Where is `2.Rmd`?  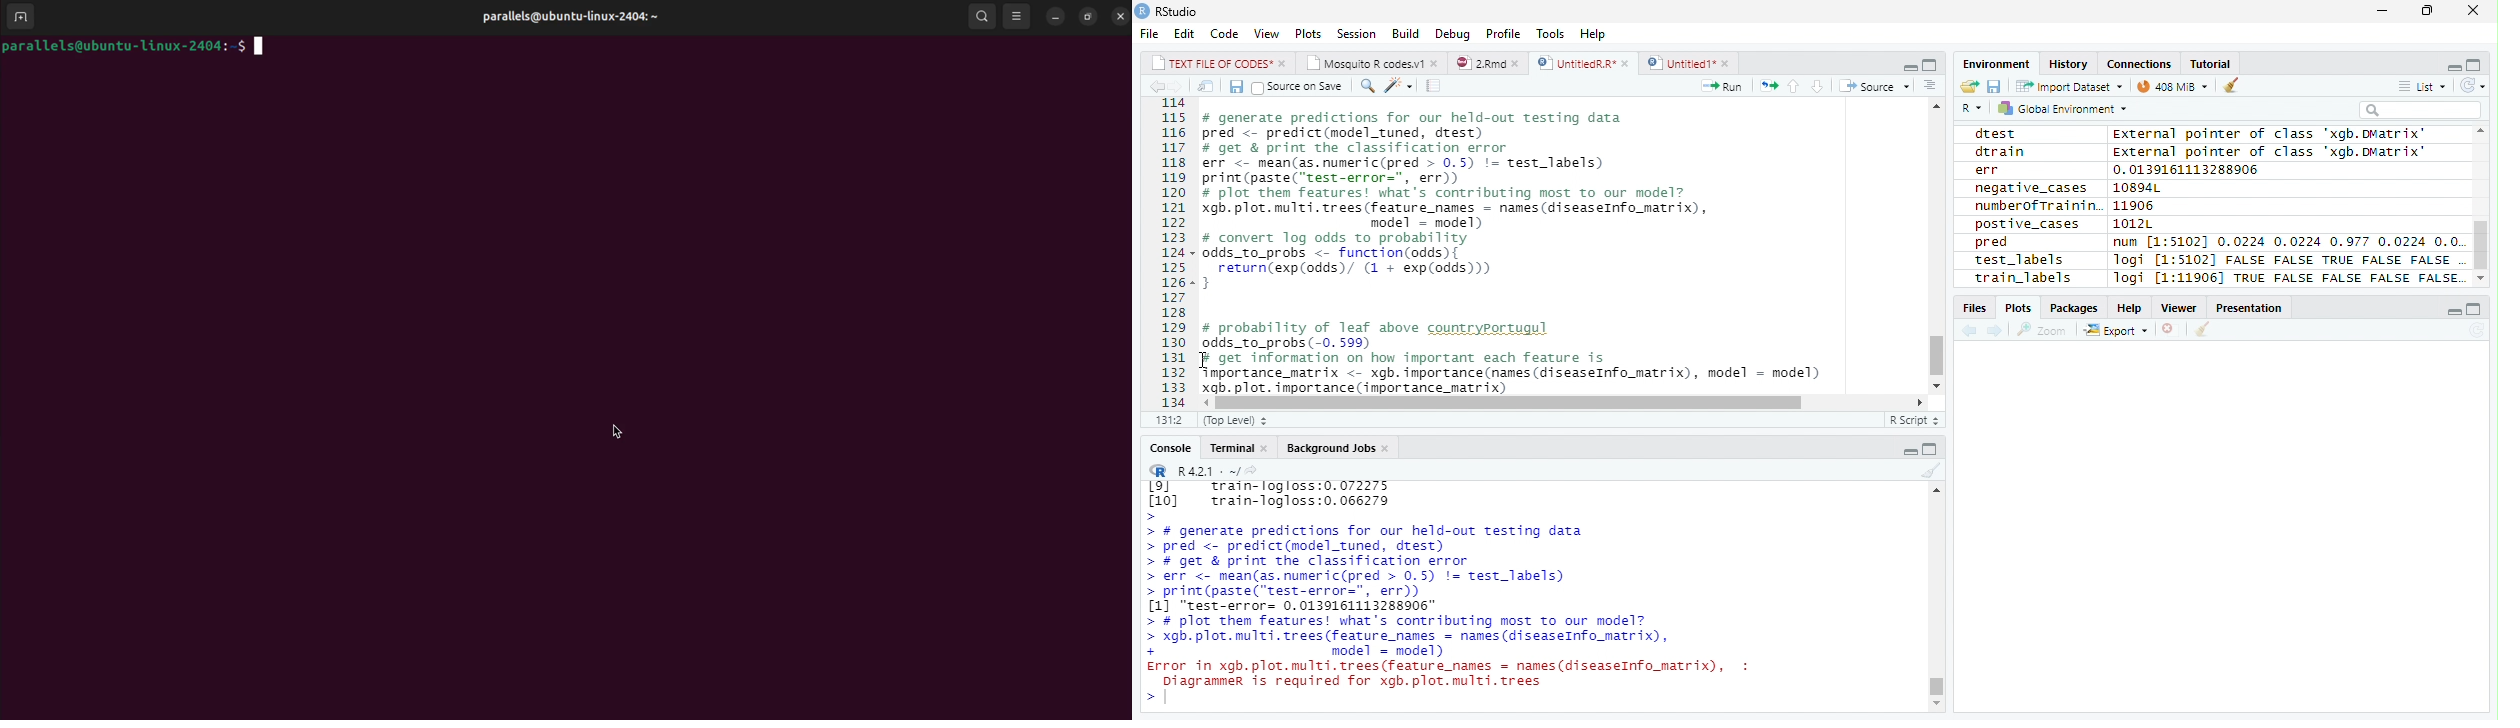
2.Rmd is located at coordinates (1488, 63).